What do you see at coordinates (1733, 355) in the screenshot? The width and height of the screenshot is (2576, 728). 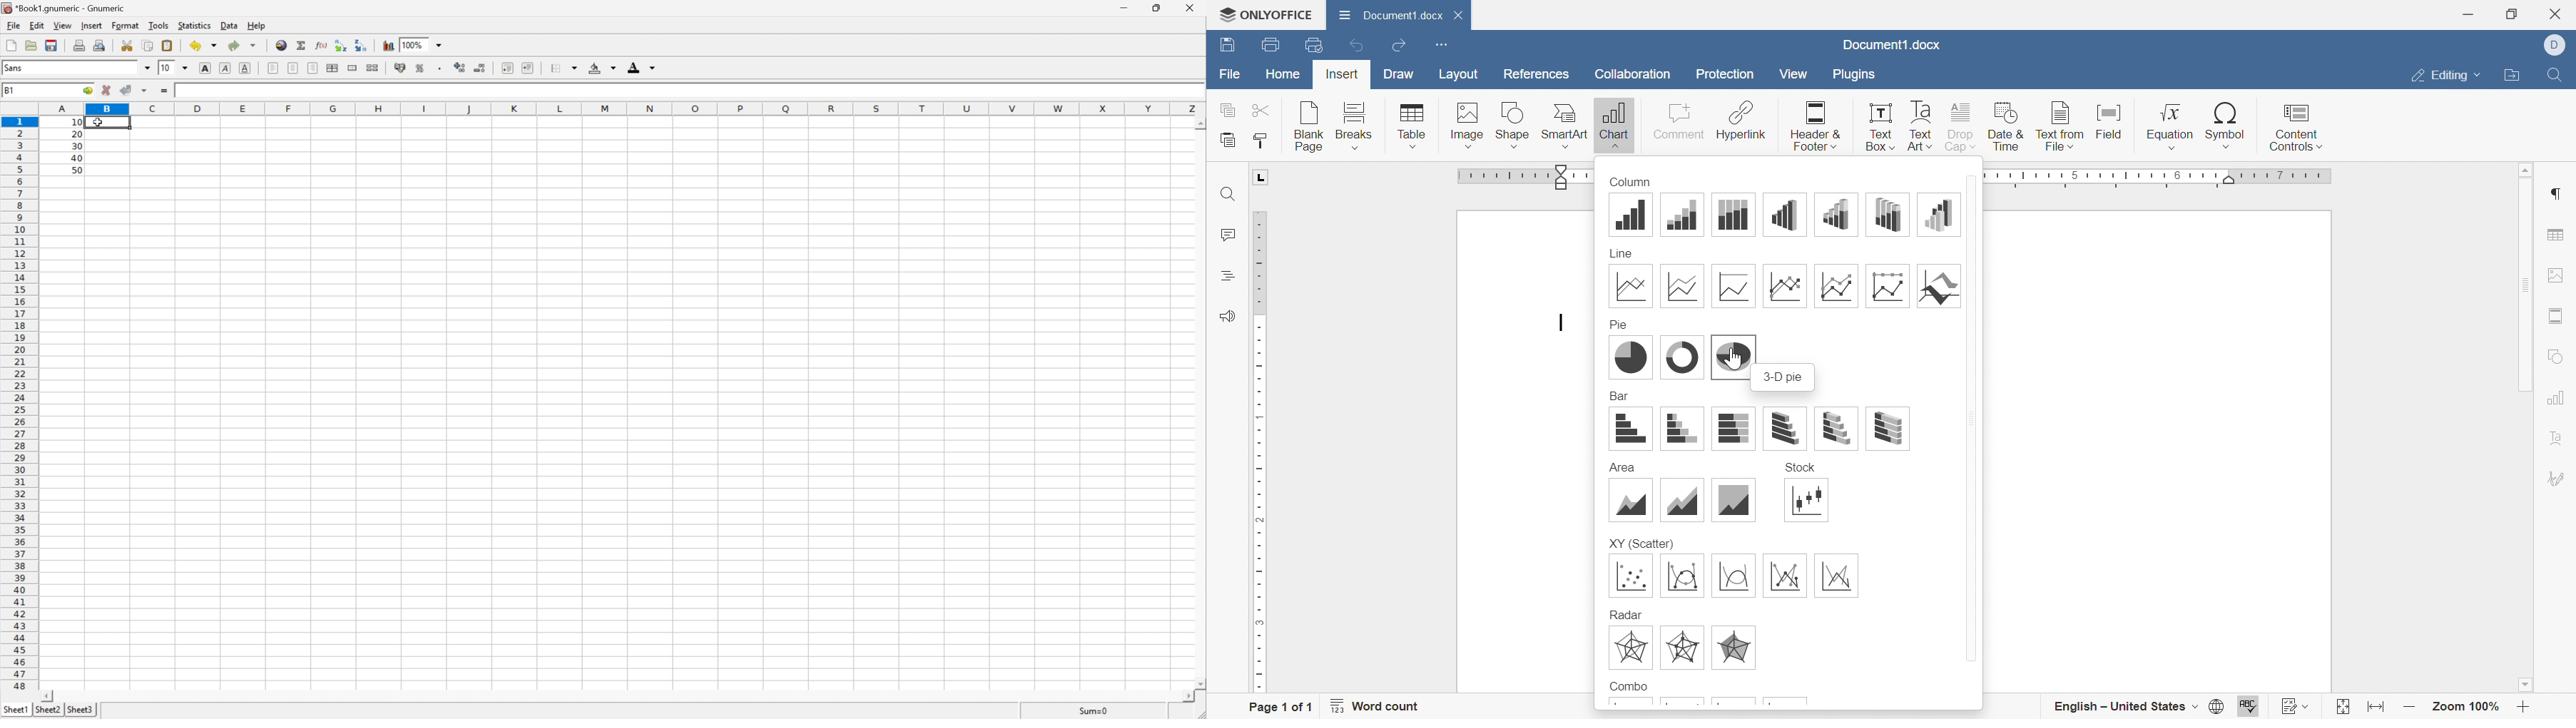 I see `3-D pie` at bounding box center [1733, 355].